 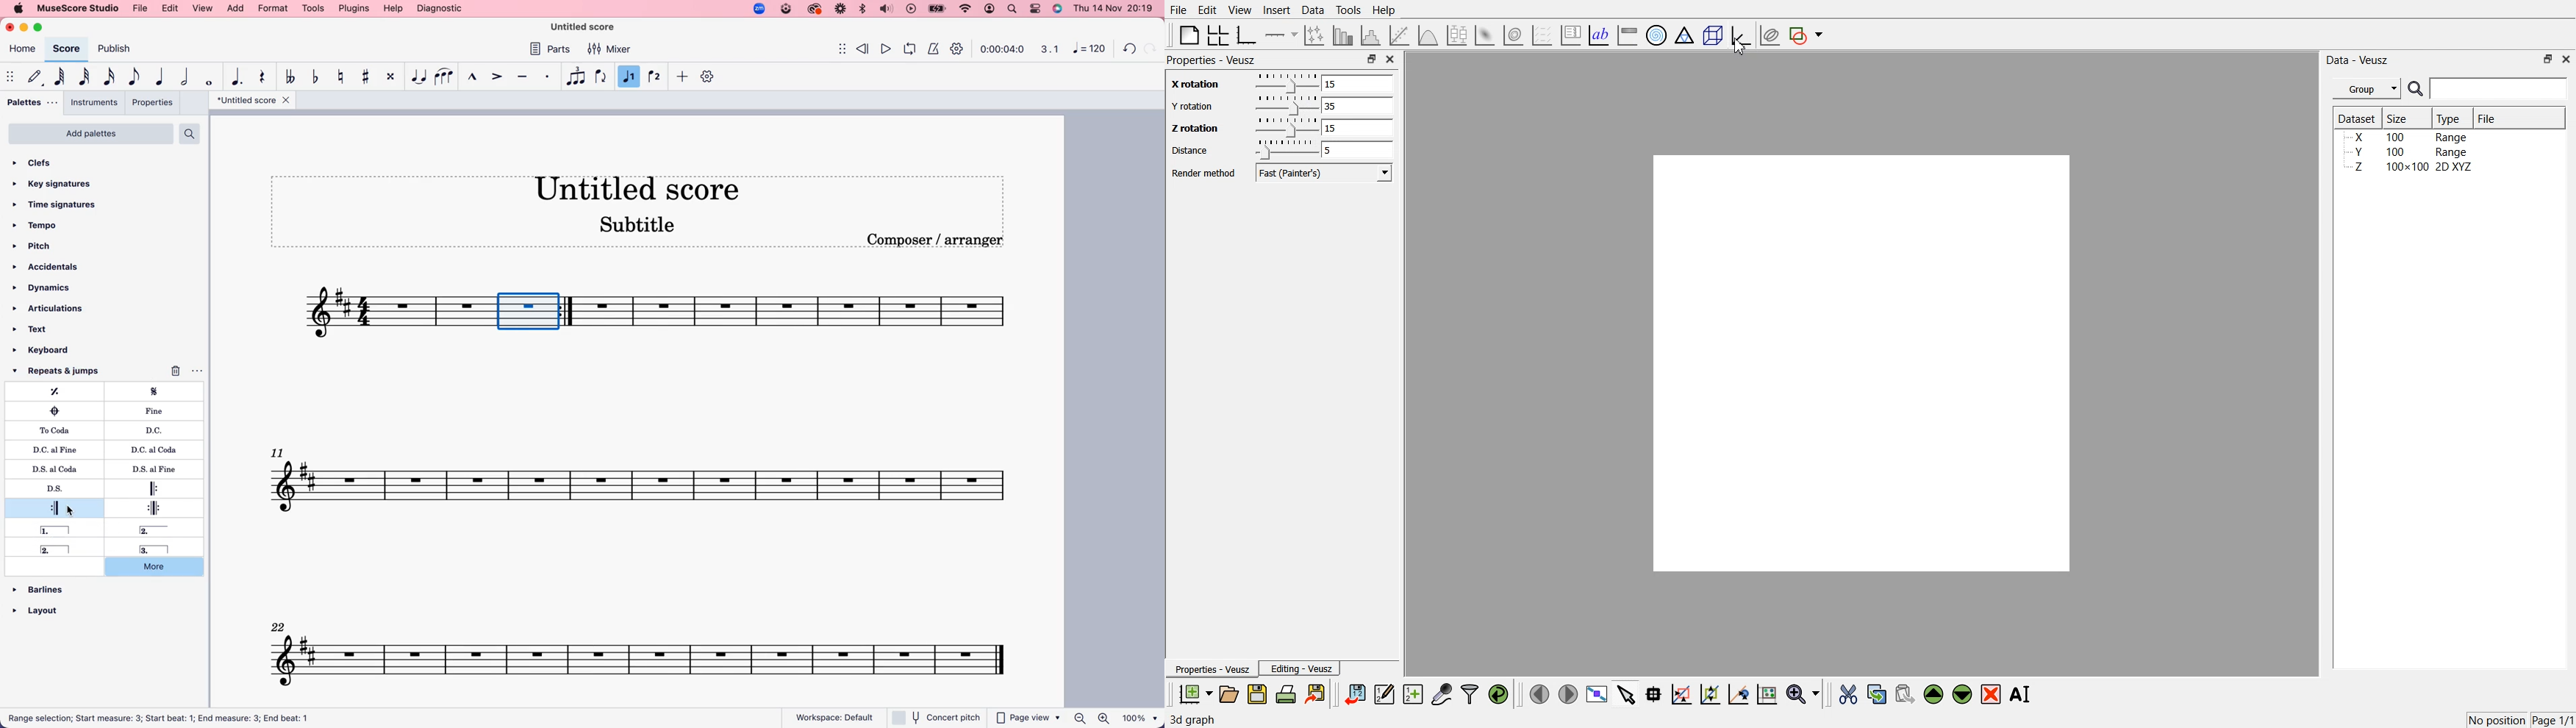 What do you see at coordinates (162, 568) in the screenshot?
I see `more` at bounding box center [162, 568].